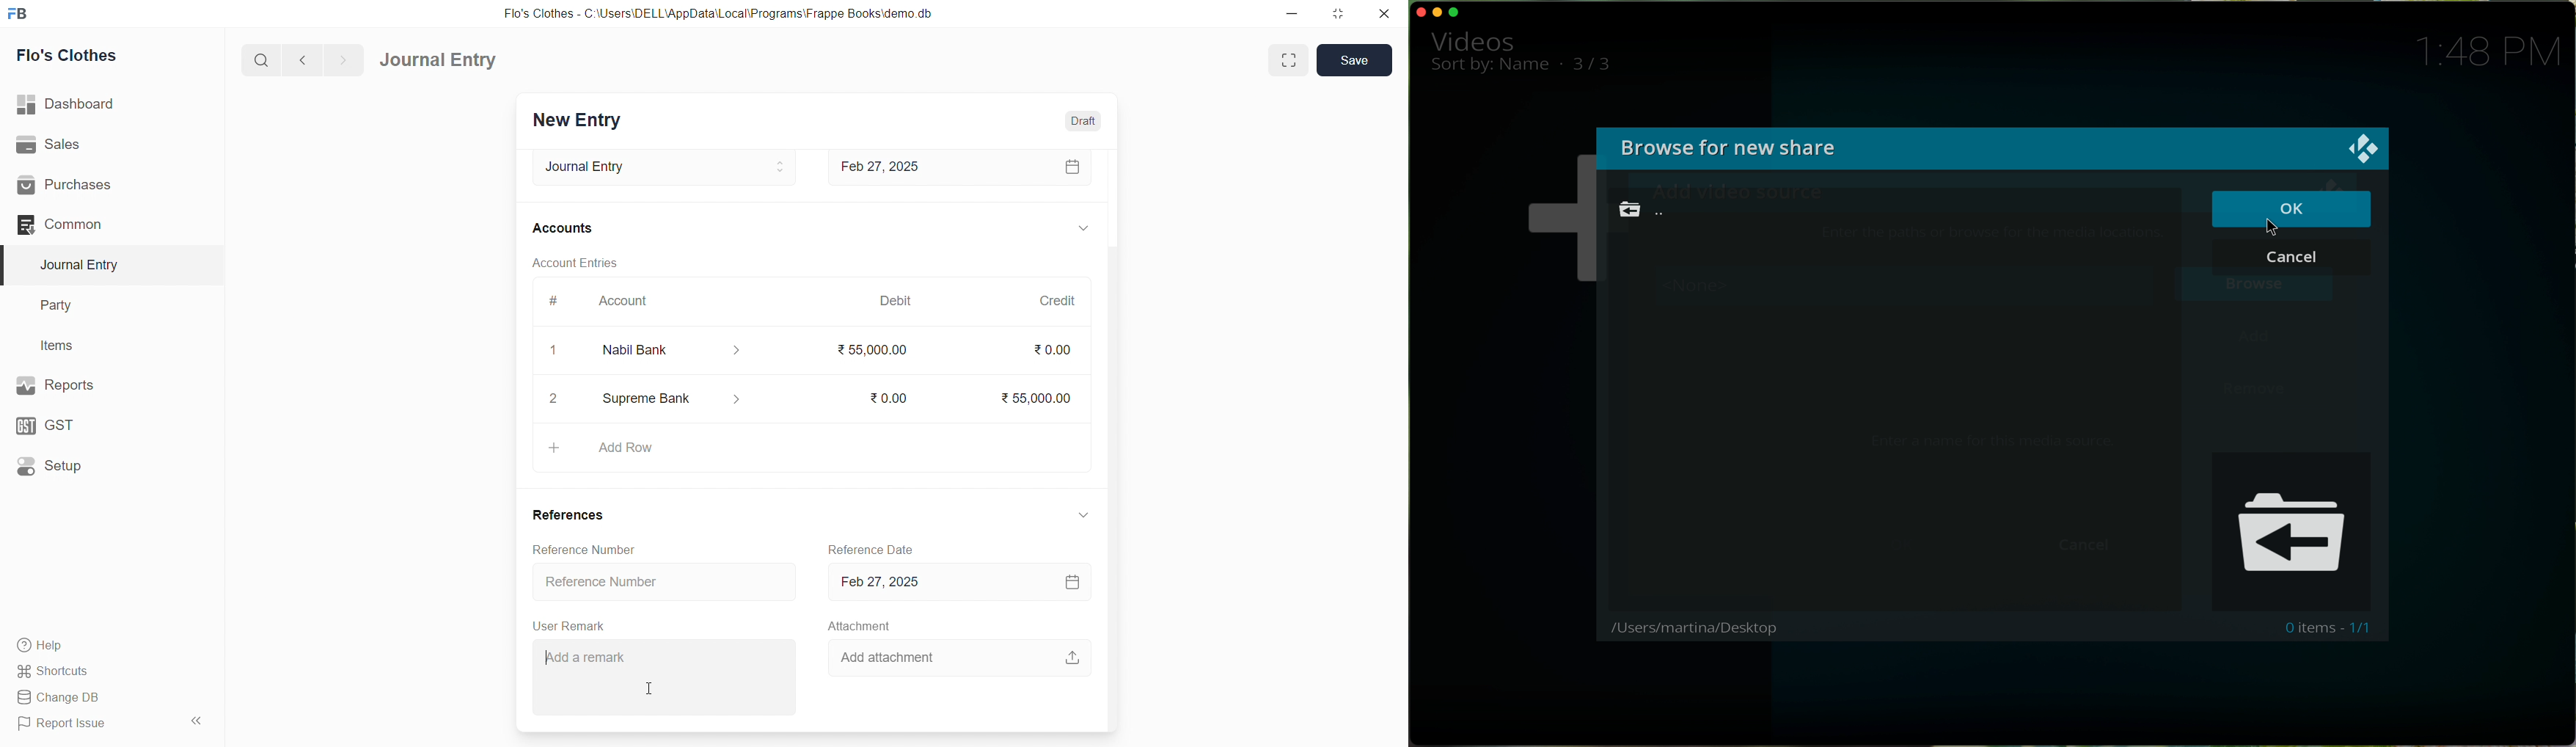 This screenshot has height=756, width=2576. What do you see at coordinates (579, 121) in the screenshot?
I see `New Entry` at bounding box center [579, 121].